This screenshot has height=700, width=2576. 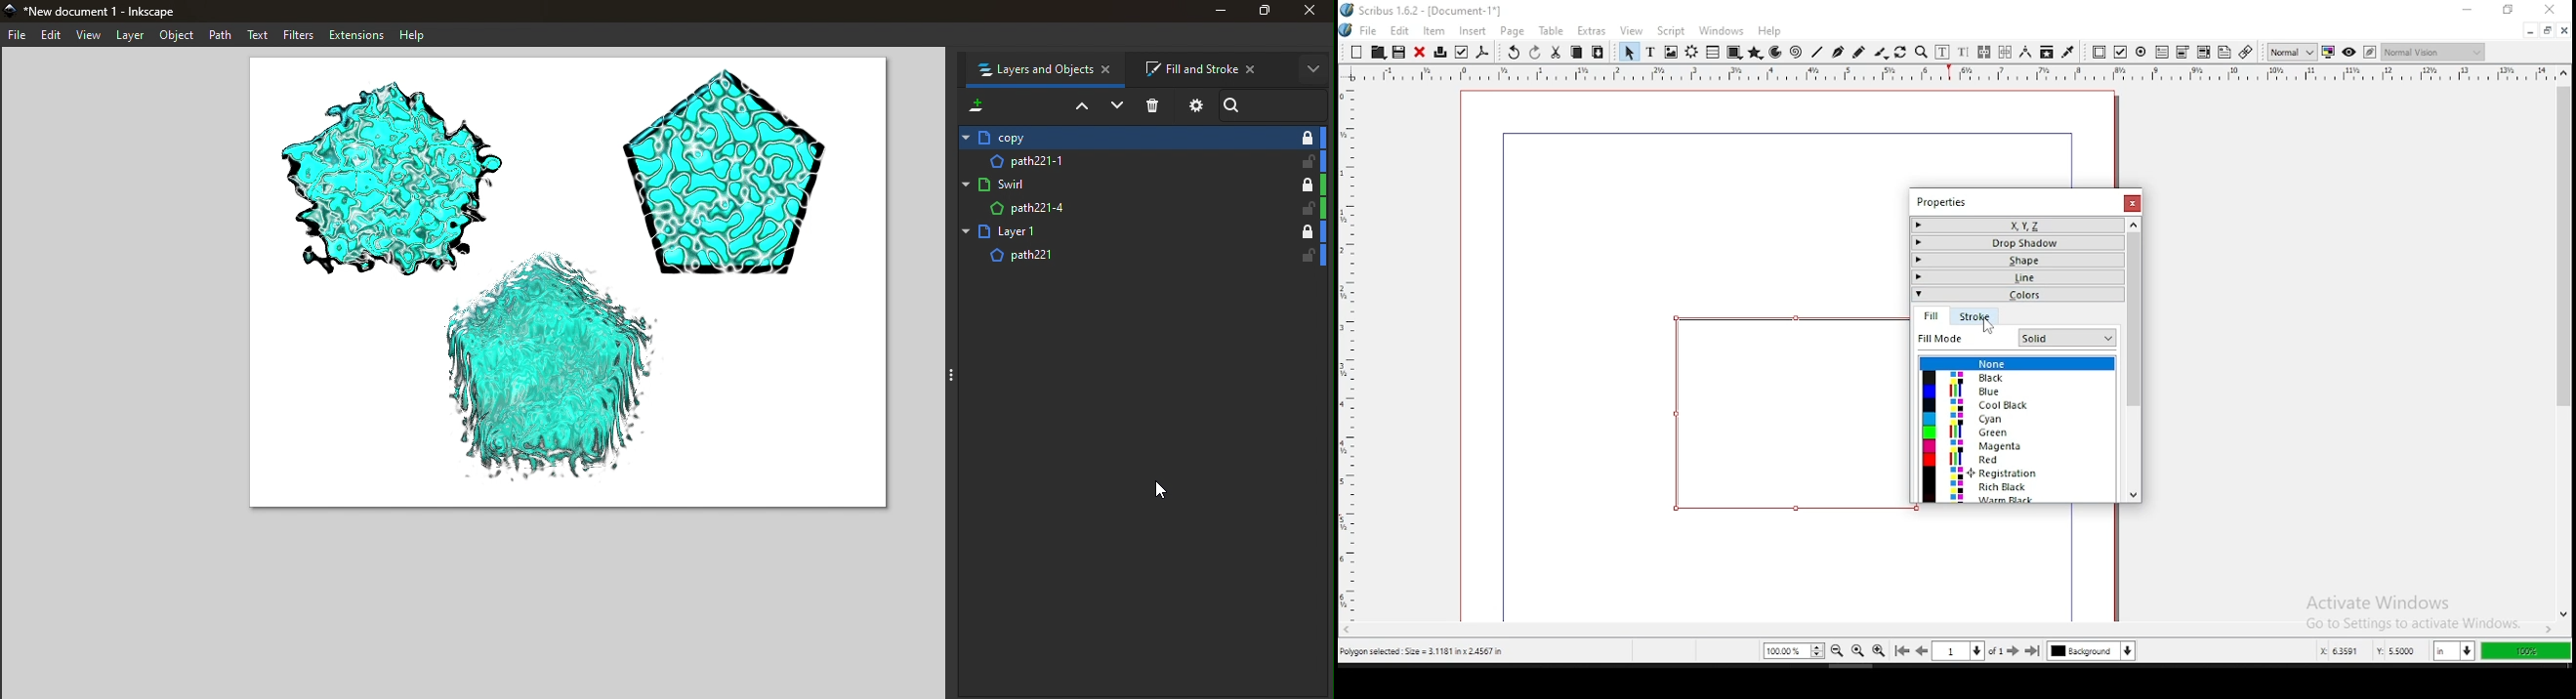 I want to click on eyedropper, so click(x=2069, y=53).